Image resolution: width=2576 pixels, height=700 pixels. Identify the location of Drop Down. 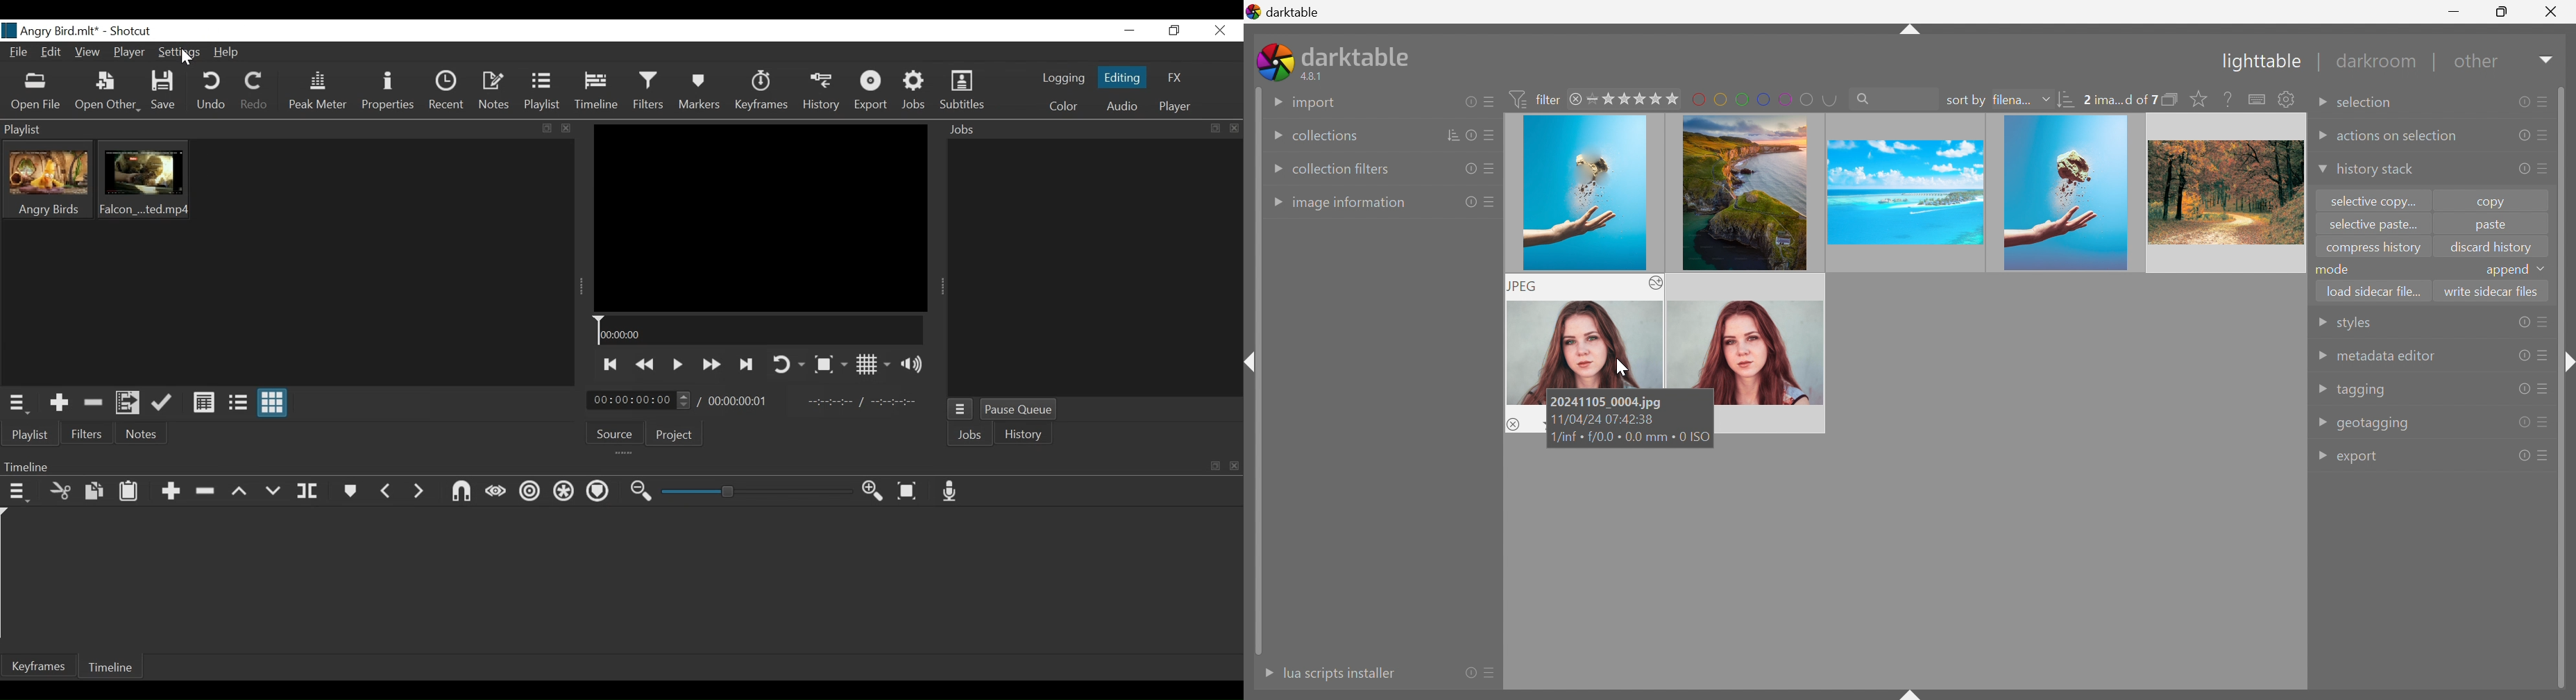
(2321, 356).